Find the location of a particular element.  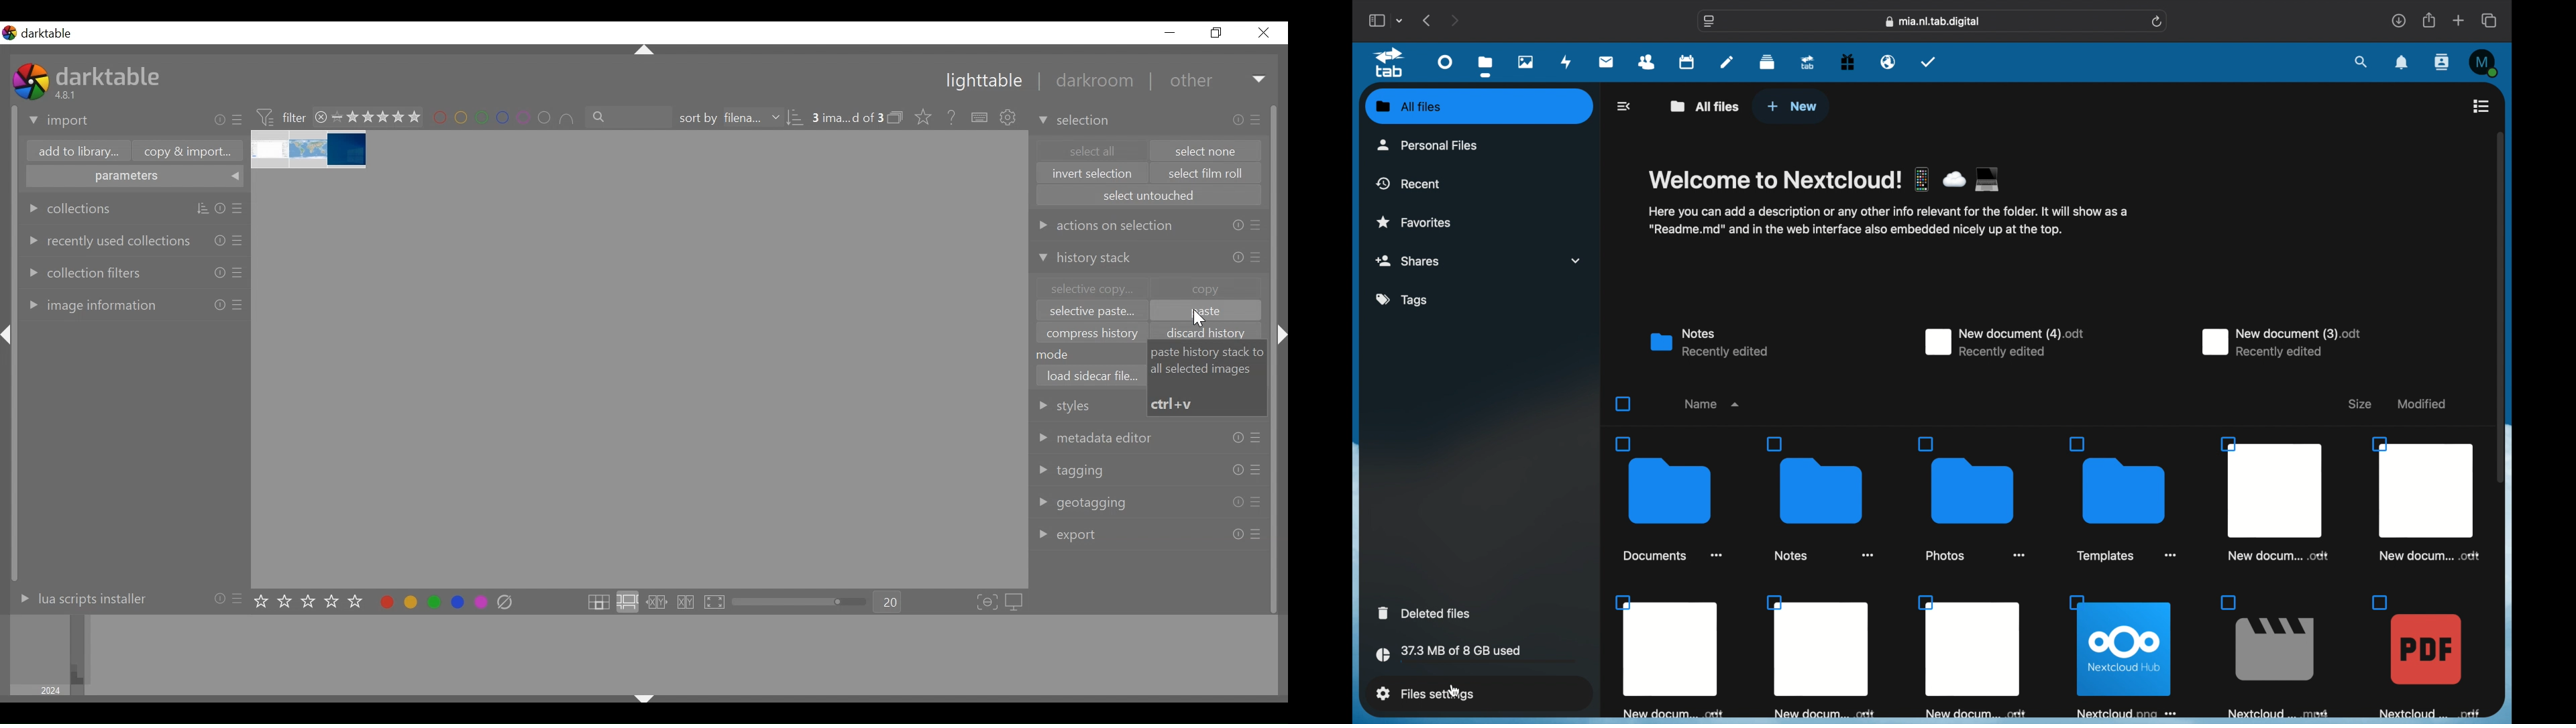

activity is located at coordinates (1567, 62).